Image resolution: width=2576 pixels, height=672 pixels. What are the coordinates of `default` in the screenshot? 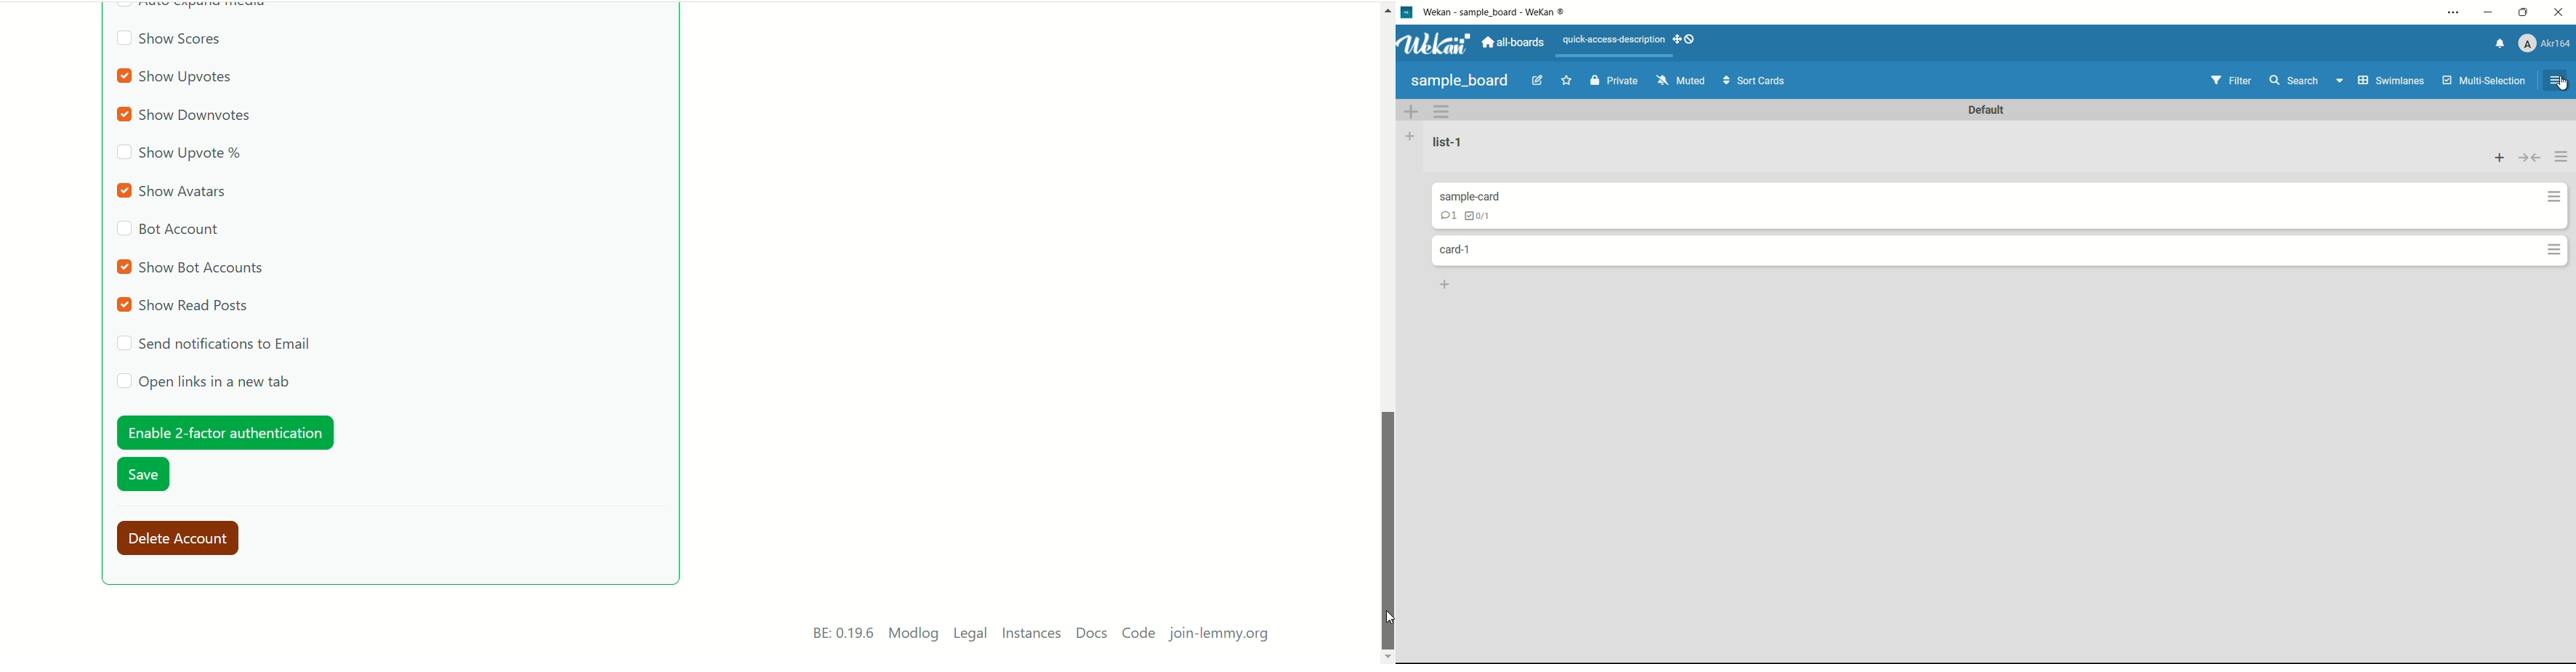 It's located at (1987, 111).